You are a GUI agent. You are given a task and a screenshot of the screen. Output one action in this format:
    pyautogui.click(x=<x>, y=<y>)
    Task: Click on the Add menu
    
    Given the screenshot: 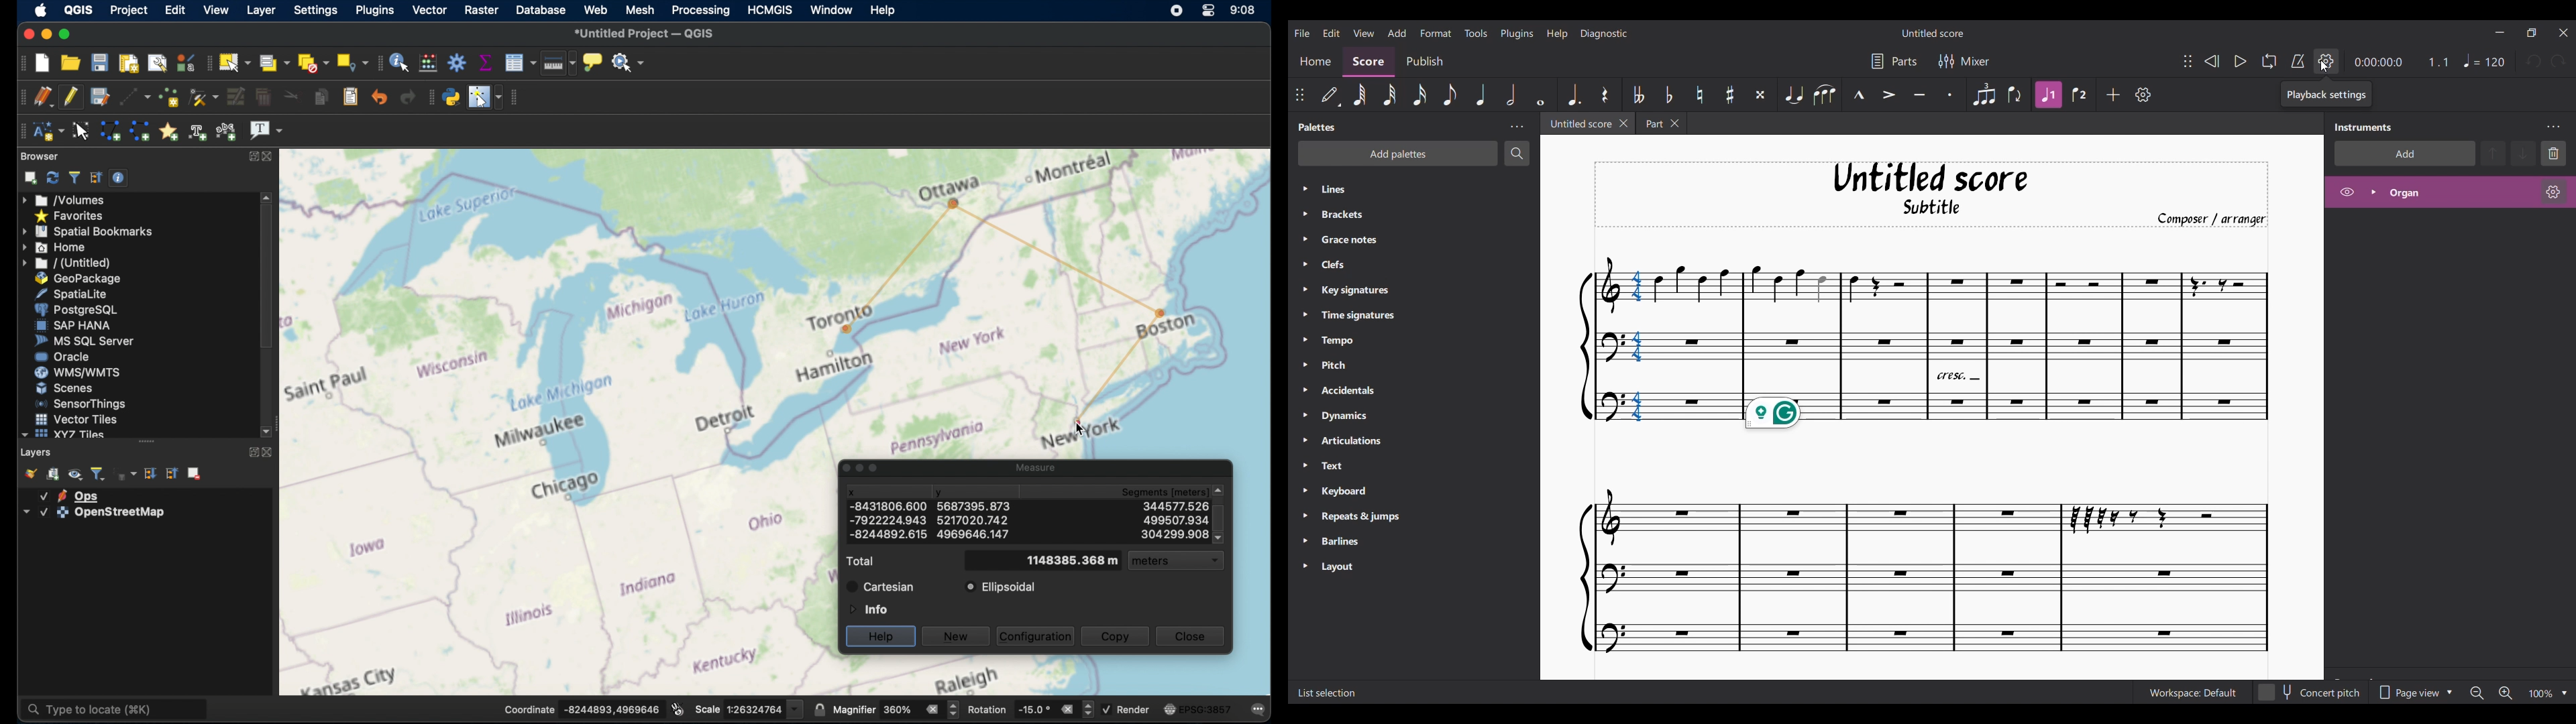 What is the action you would take?
    pyautogui.click(x=1397, y=32)
    